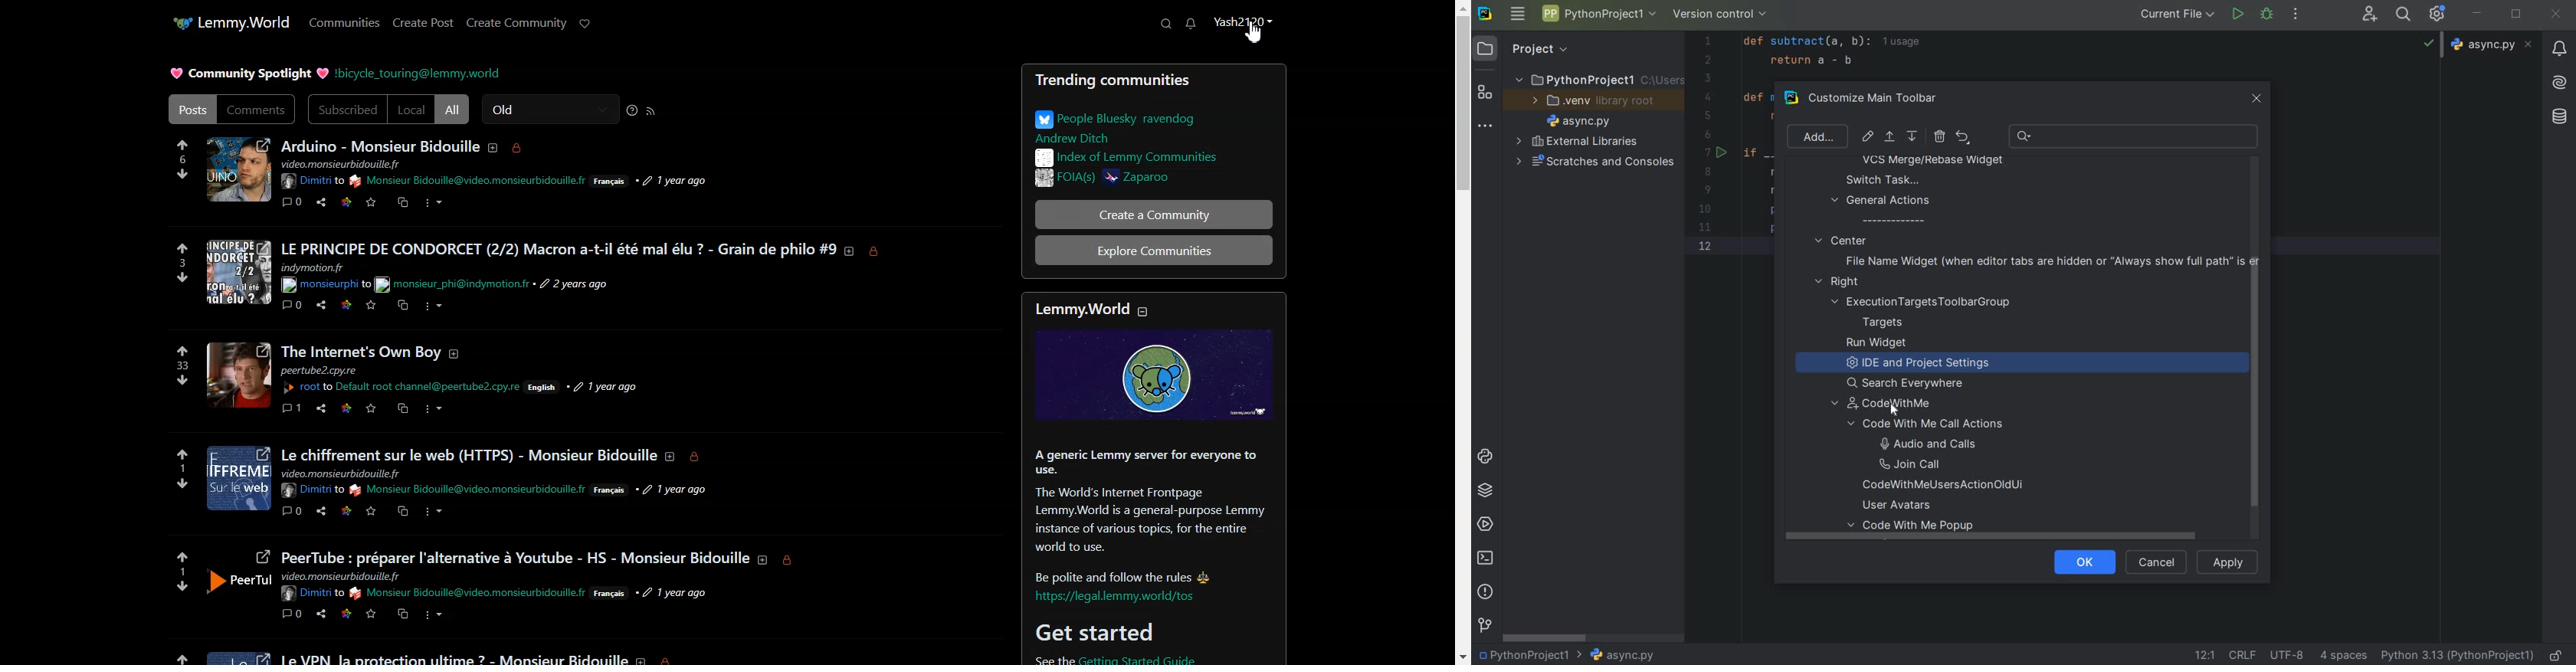 Image resolution: width=2576 pixels, height=672 pixels. What do you see at coordinates (401, 613) in the screenshot?
I see `copy` at bounding box center [401, 613].